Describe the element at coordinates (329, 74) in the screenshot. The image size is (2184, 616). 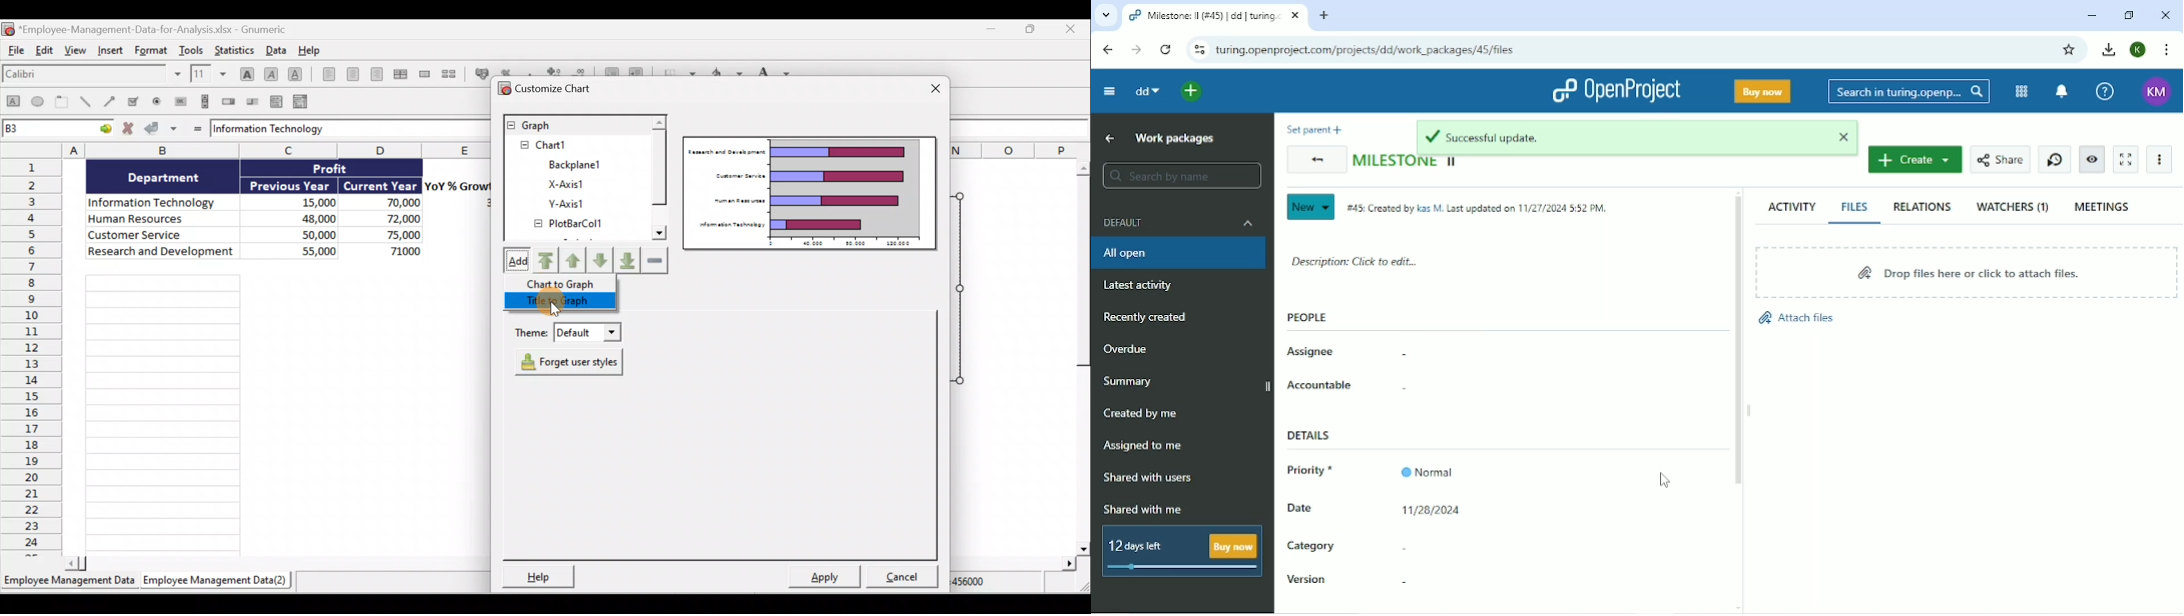
I see `Align left` at that location.